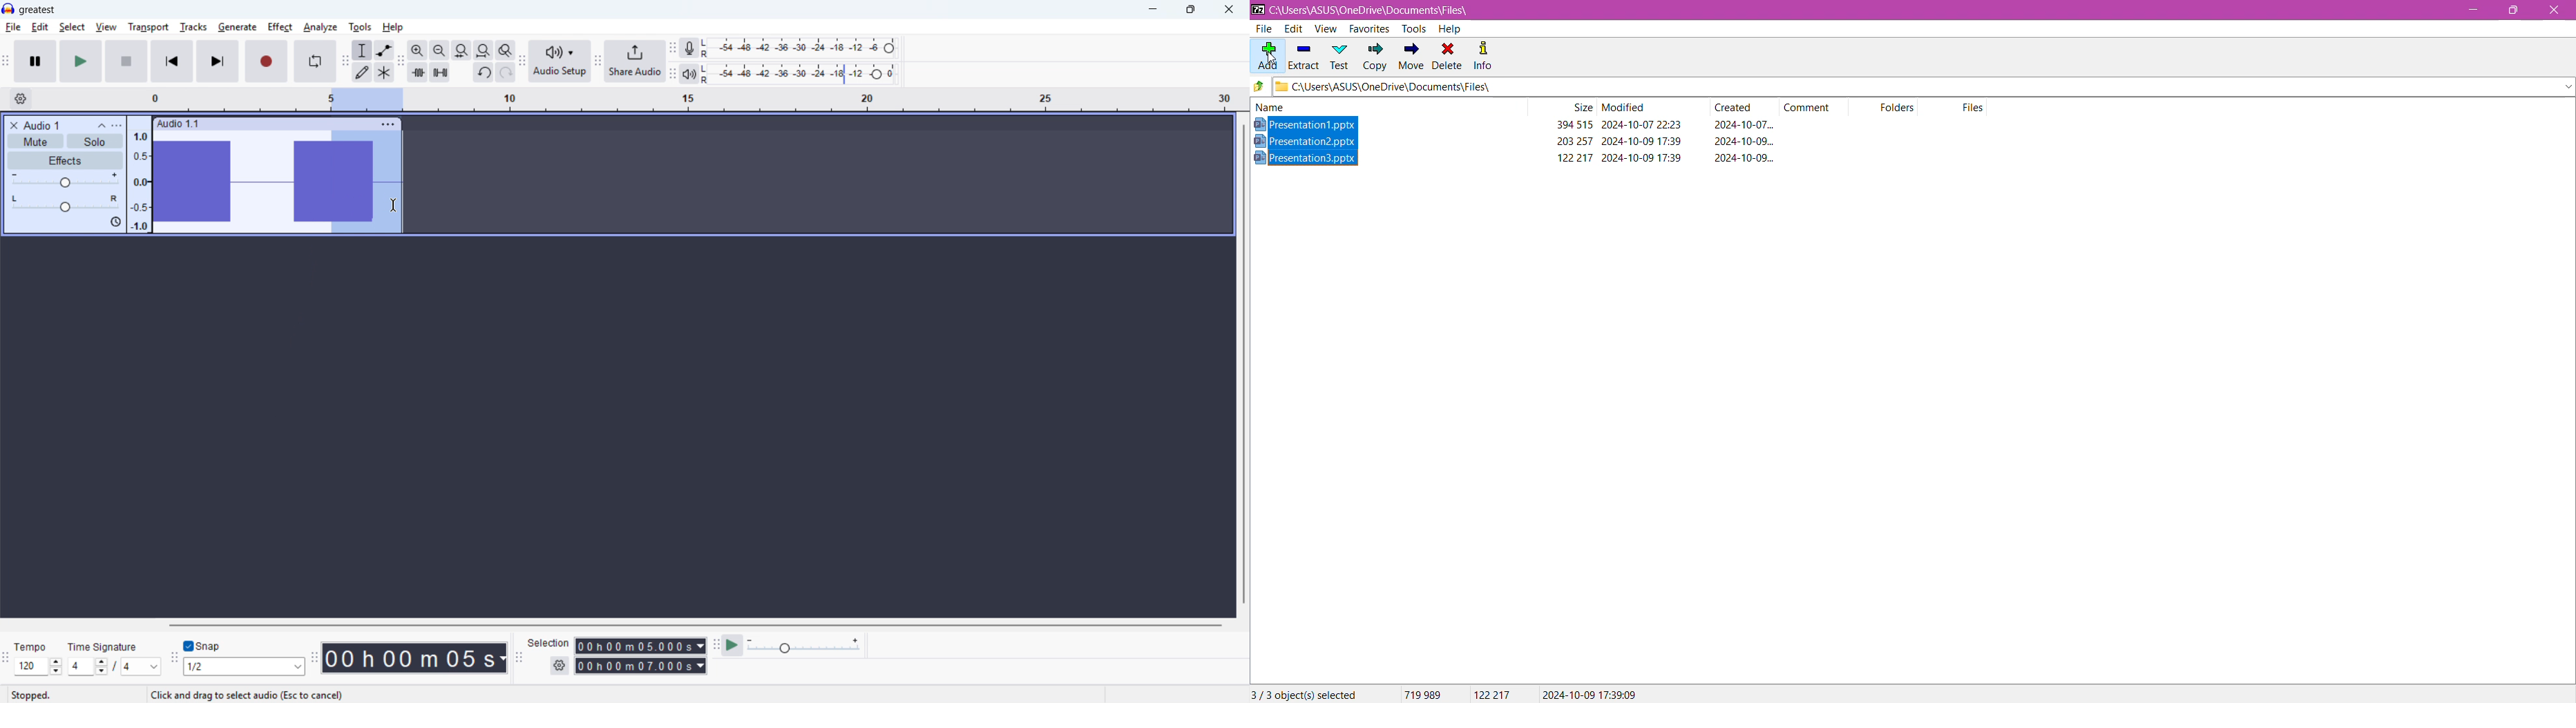 The height and width of the screenshot is (728, 2576). Describe the element at coordinates (6, 62) in the screenshot. I see `transport toolbar` at that location.